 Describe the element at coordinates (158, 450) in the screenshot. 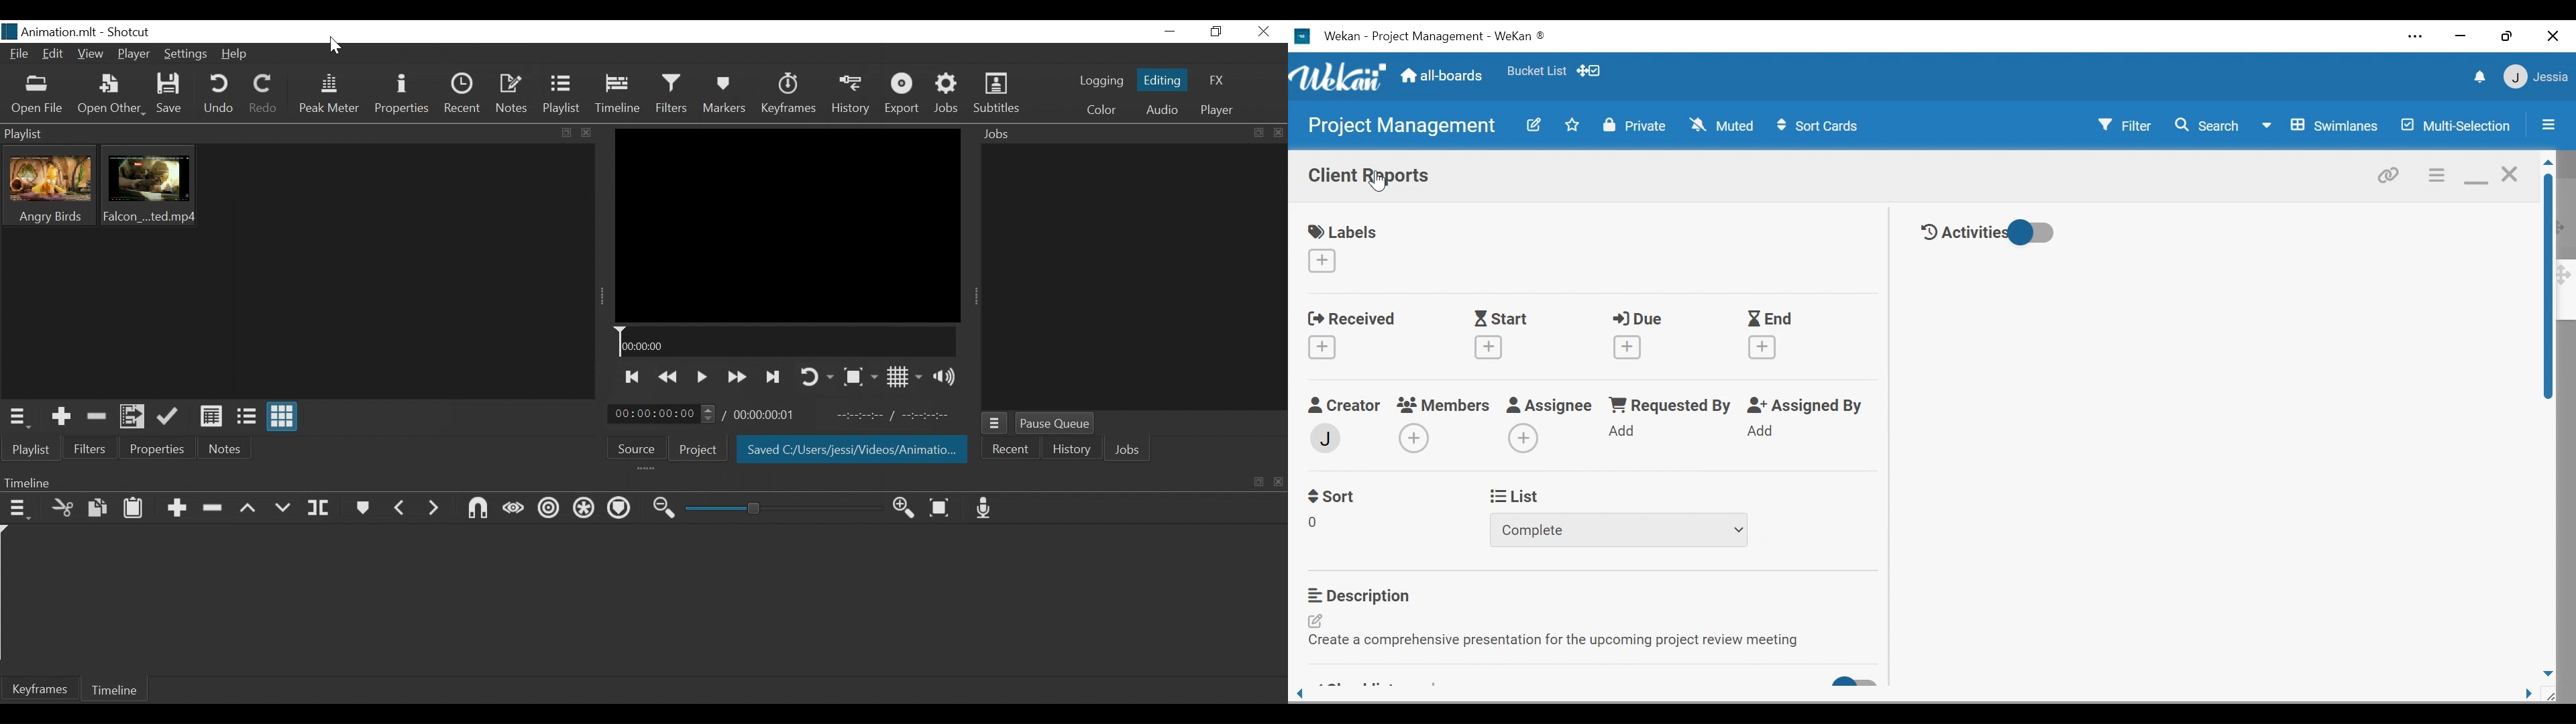

I see `Properties` at that location.